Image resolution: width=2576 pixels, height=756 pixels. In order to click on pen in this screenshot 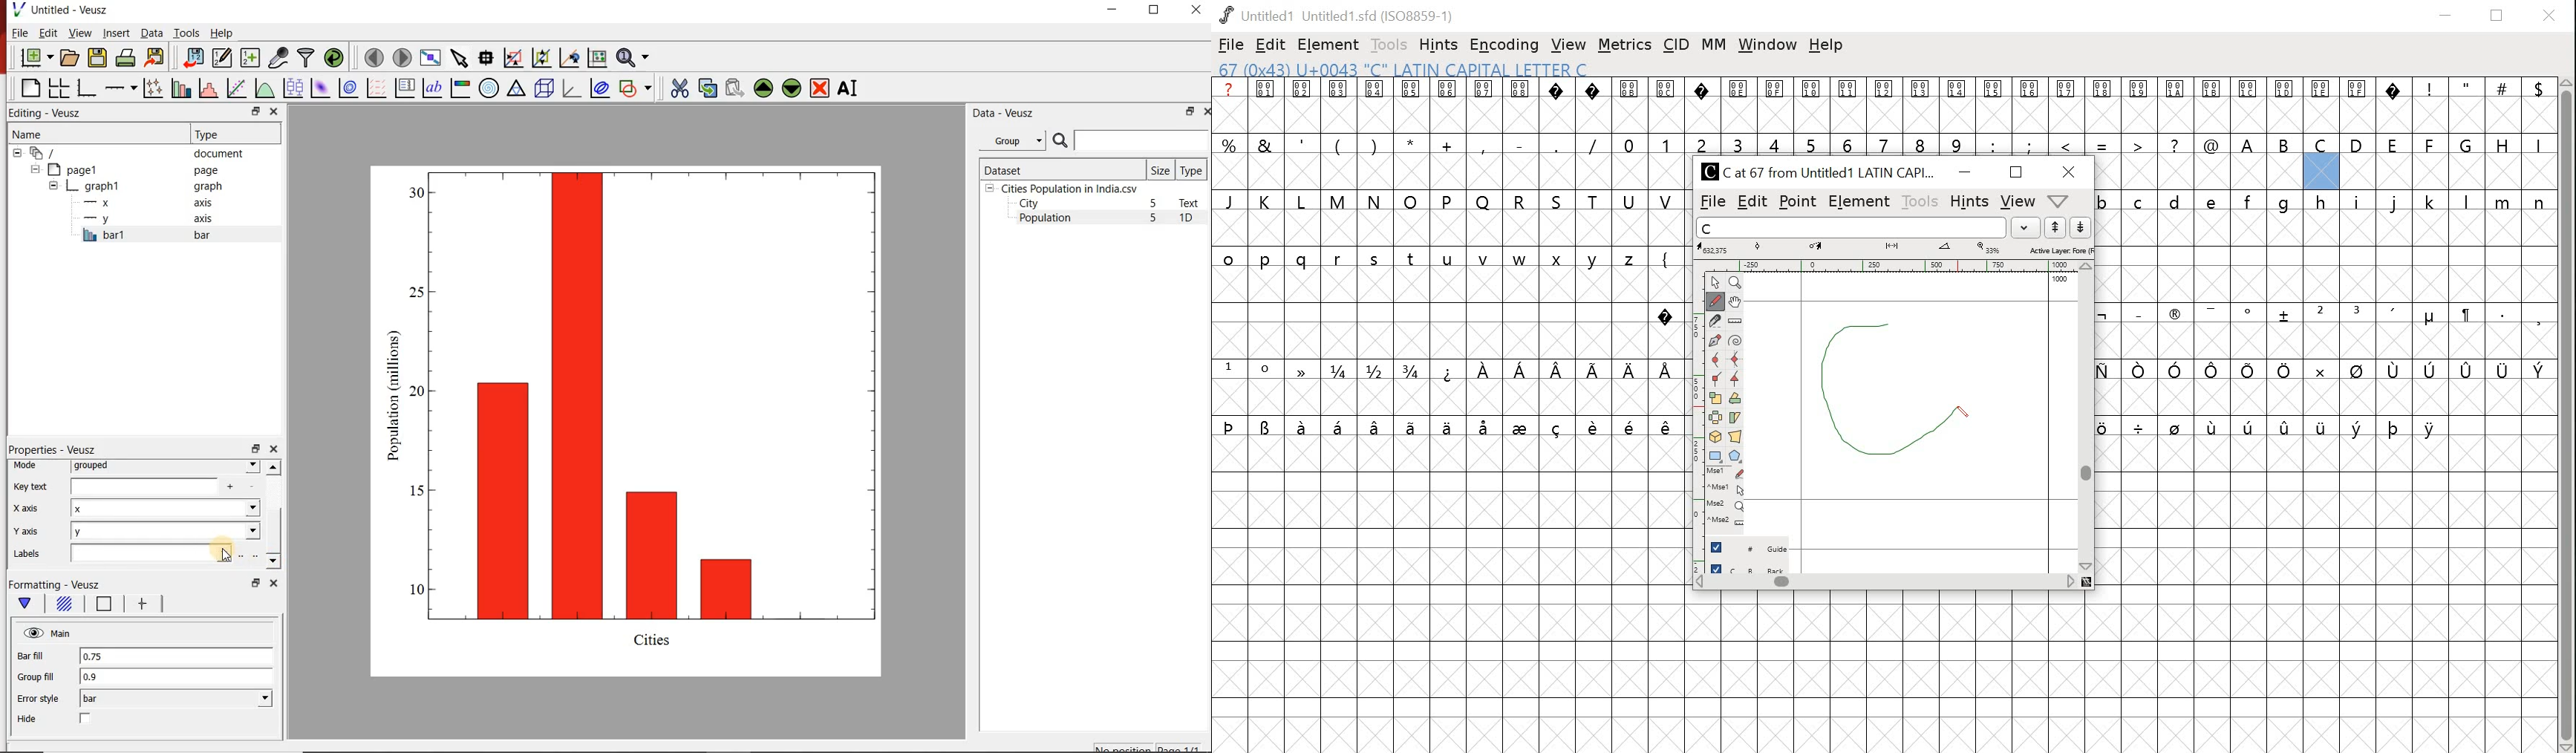, I will do `click(1718, 341)`.